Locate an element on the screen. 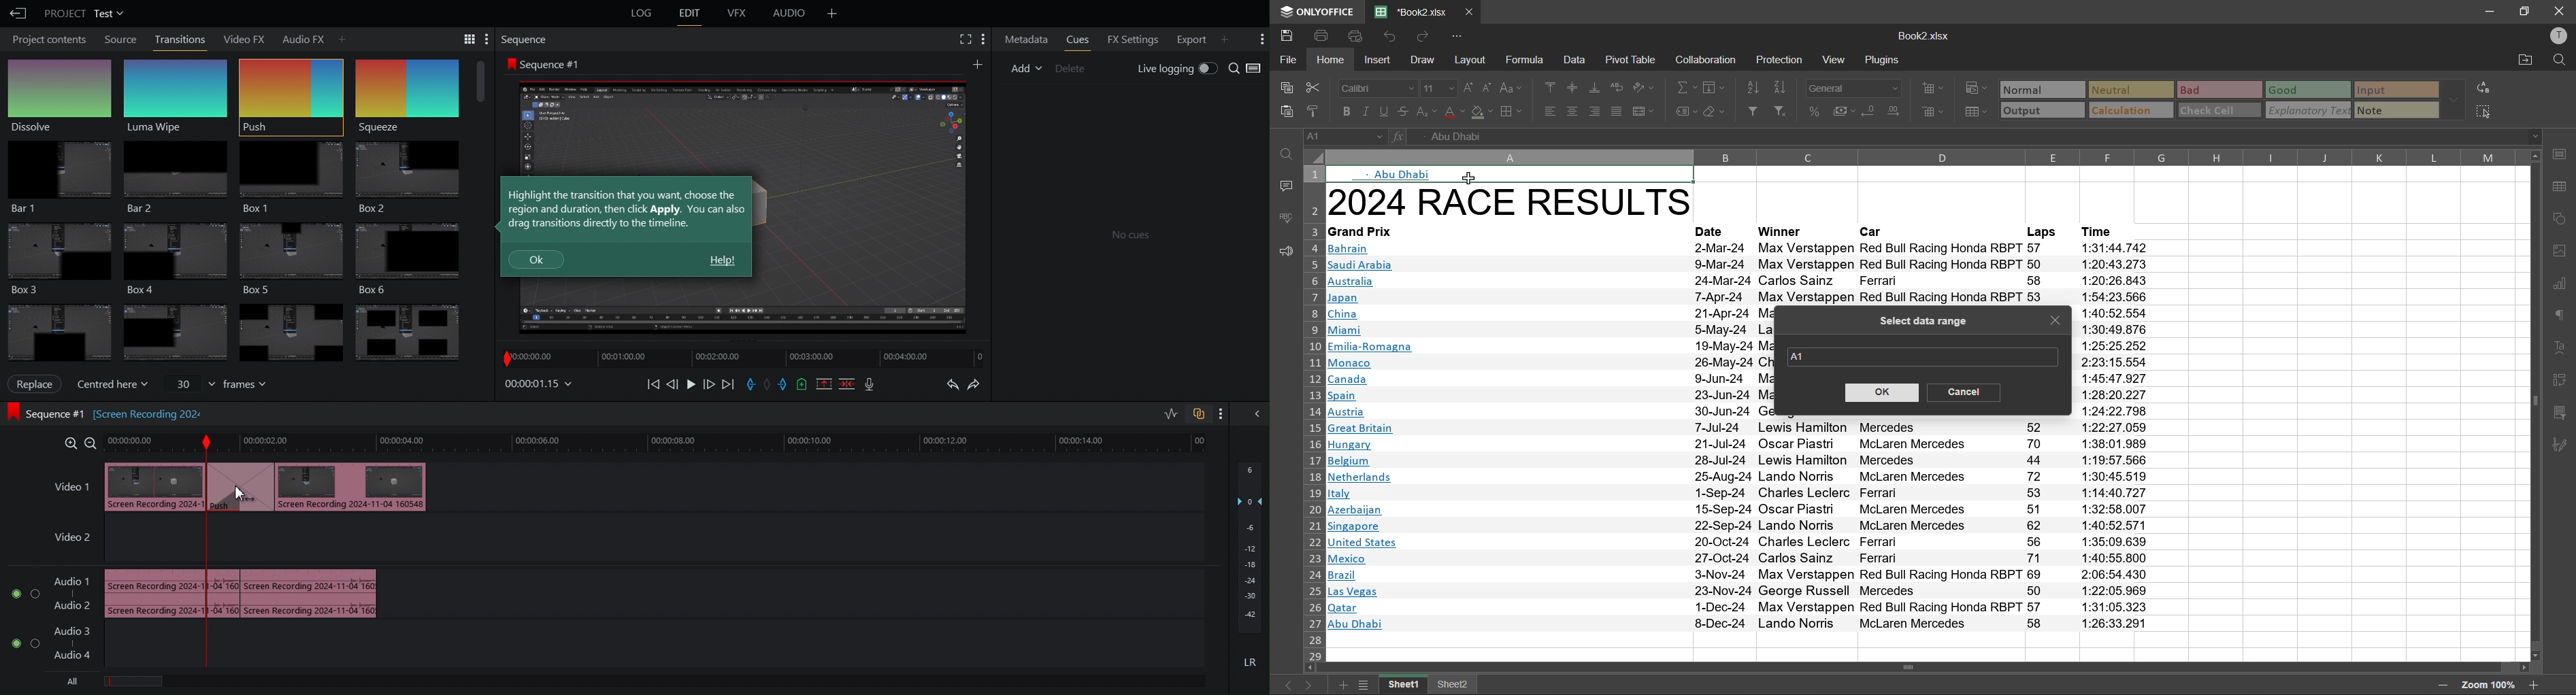  check cell is located at coordinates (2218, 109).